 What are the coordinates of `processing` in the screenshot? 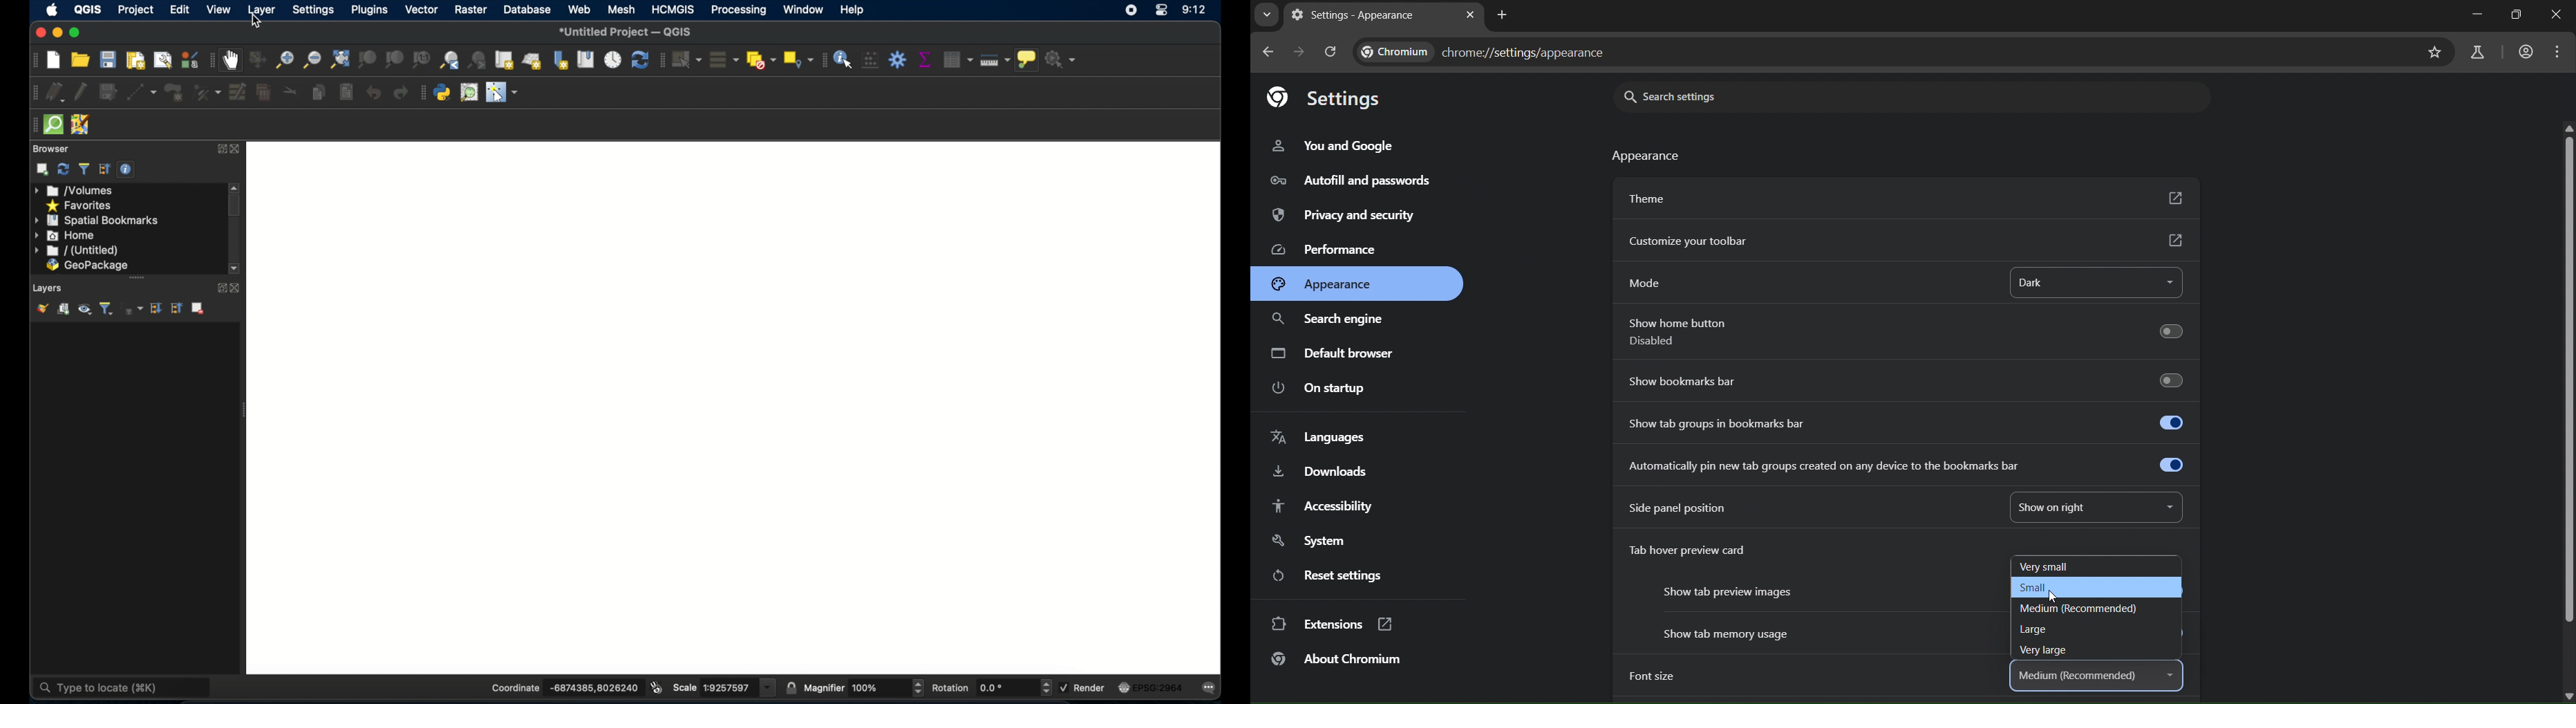 It's located at (741, 11).